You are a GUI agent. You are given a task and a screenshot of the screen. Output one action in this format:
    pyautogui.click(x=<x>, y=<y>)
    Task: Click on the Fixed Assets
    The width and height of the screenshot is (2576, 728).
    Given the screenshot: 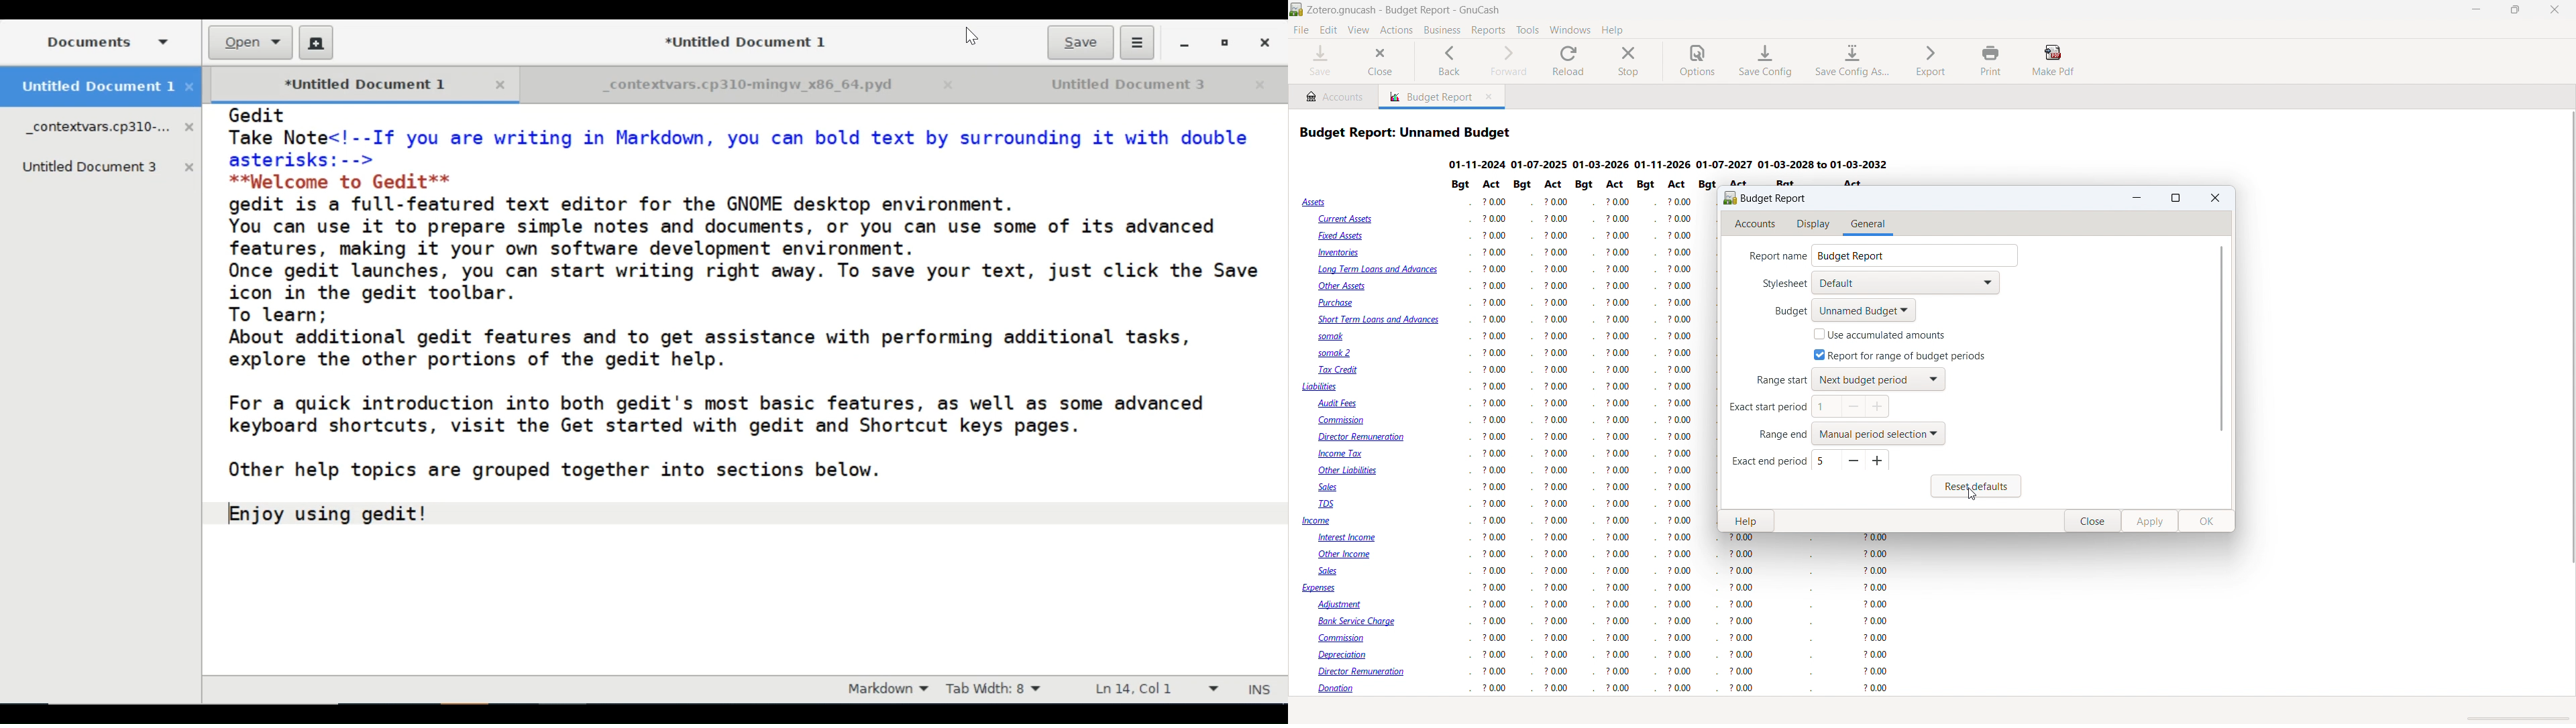 What is the action you would take?
    pyautogui.click(x=1342, y=235)
    